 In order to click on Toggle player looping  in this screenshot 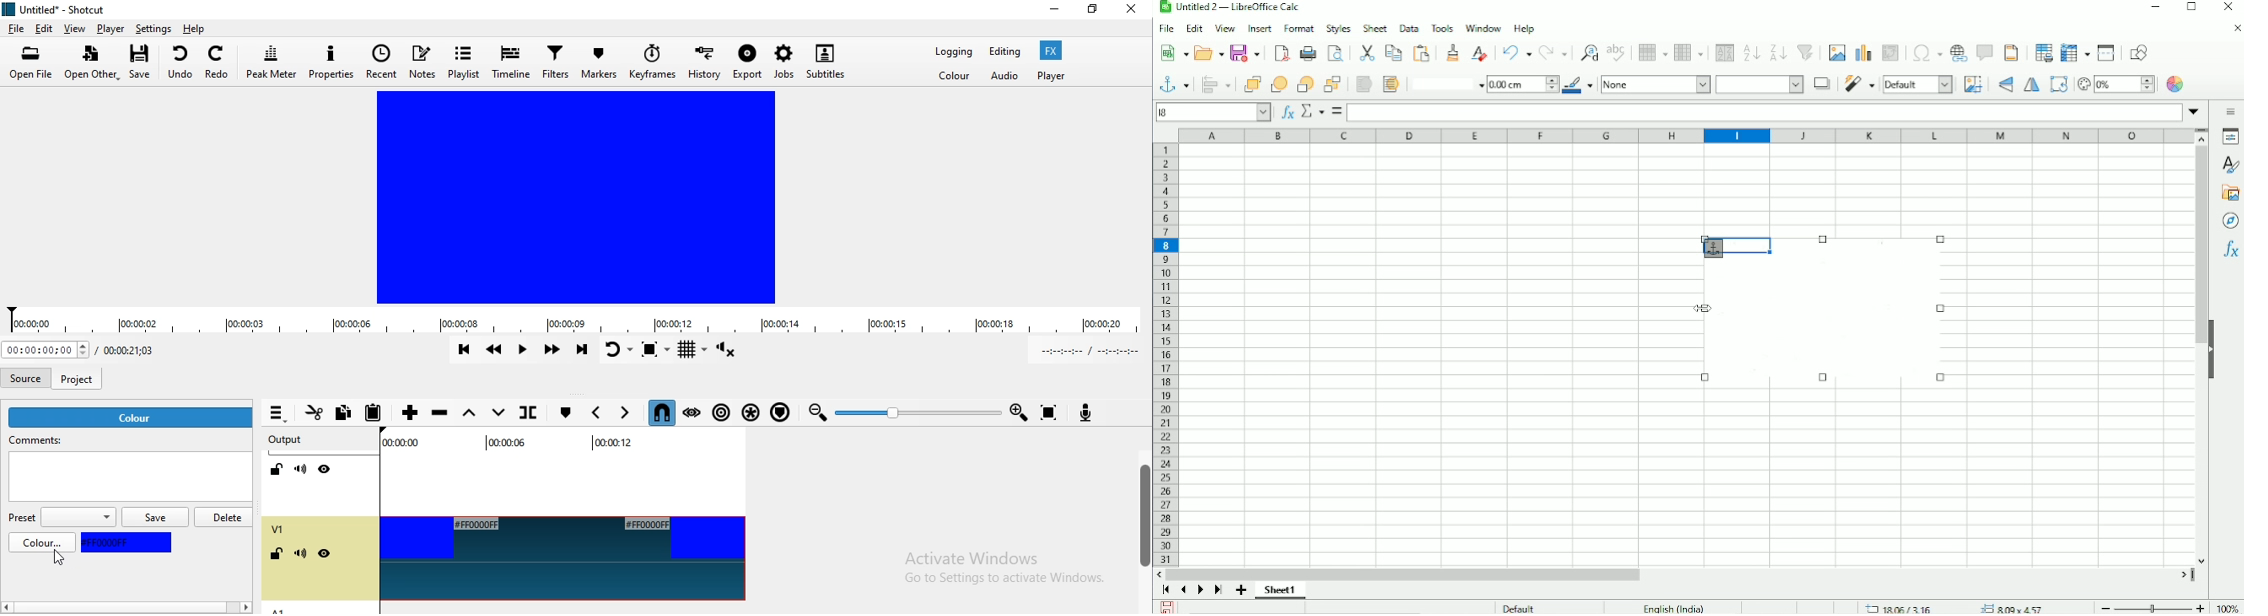, I will do `click(617, 350)`.